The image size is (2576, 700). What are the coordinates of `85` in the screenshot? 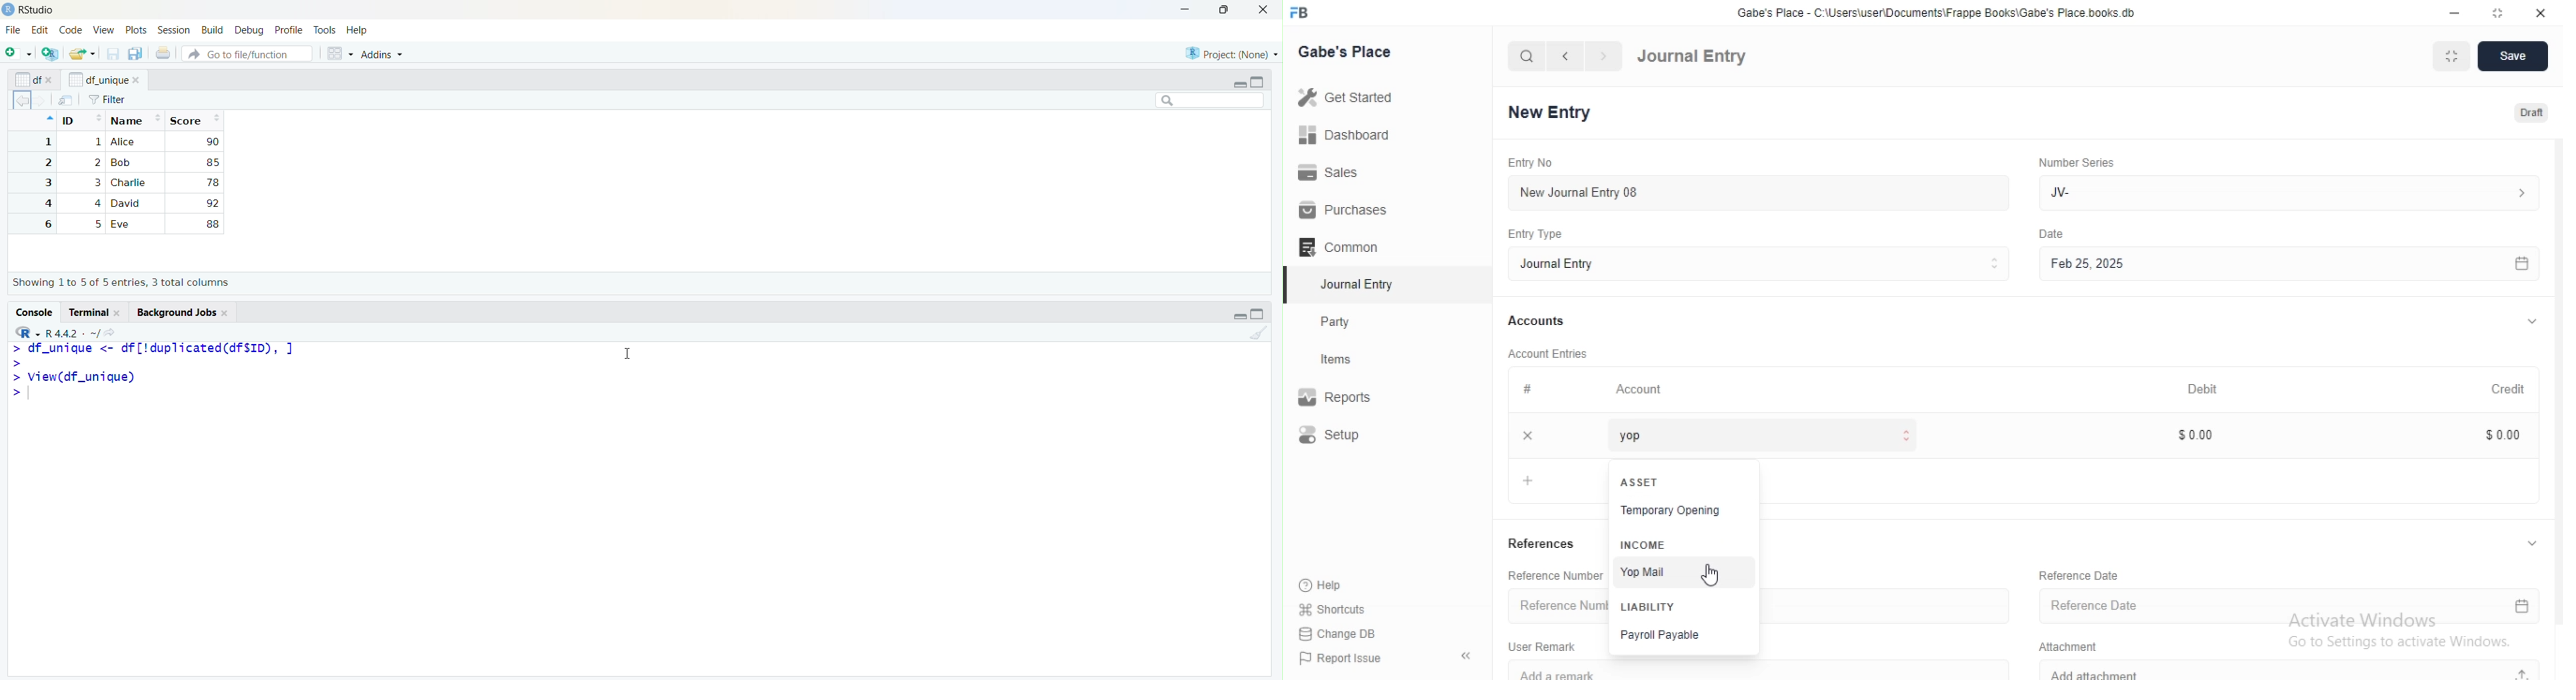 It's located at (211, 162).